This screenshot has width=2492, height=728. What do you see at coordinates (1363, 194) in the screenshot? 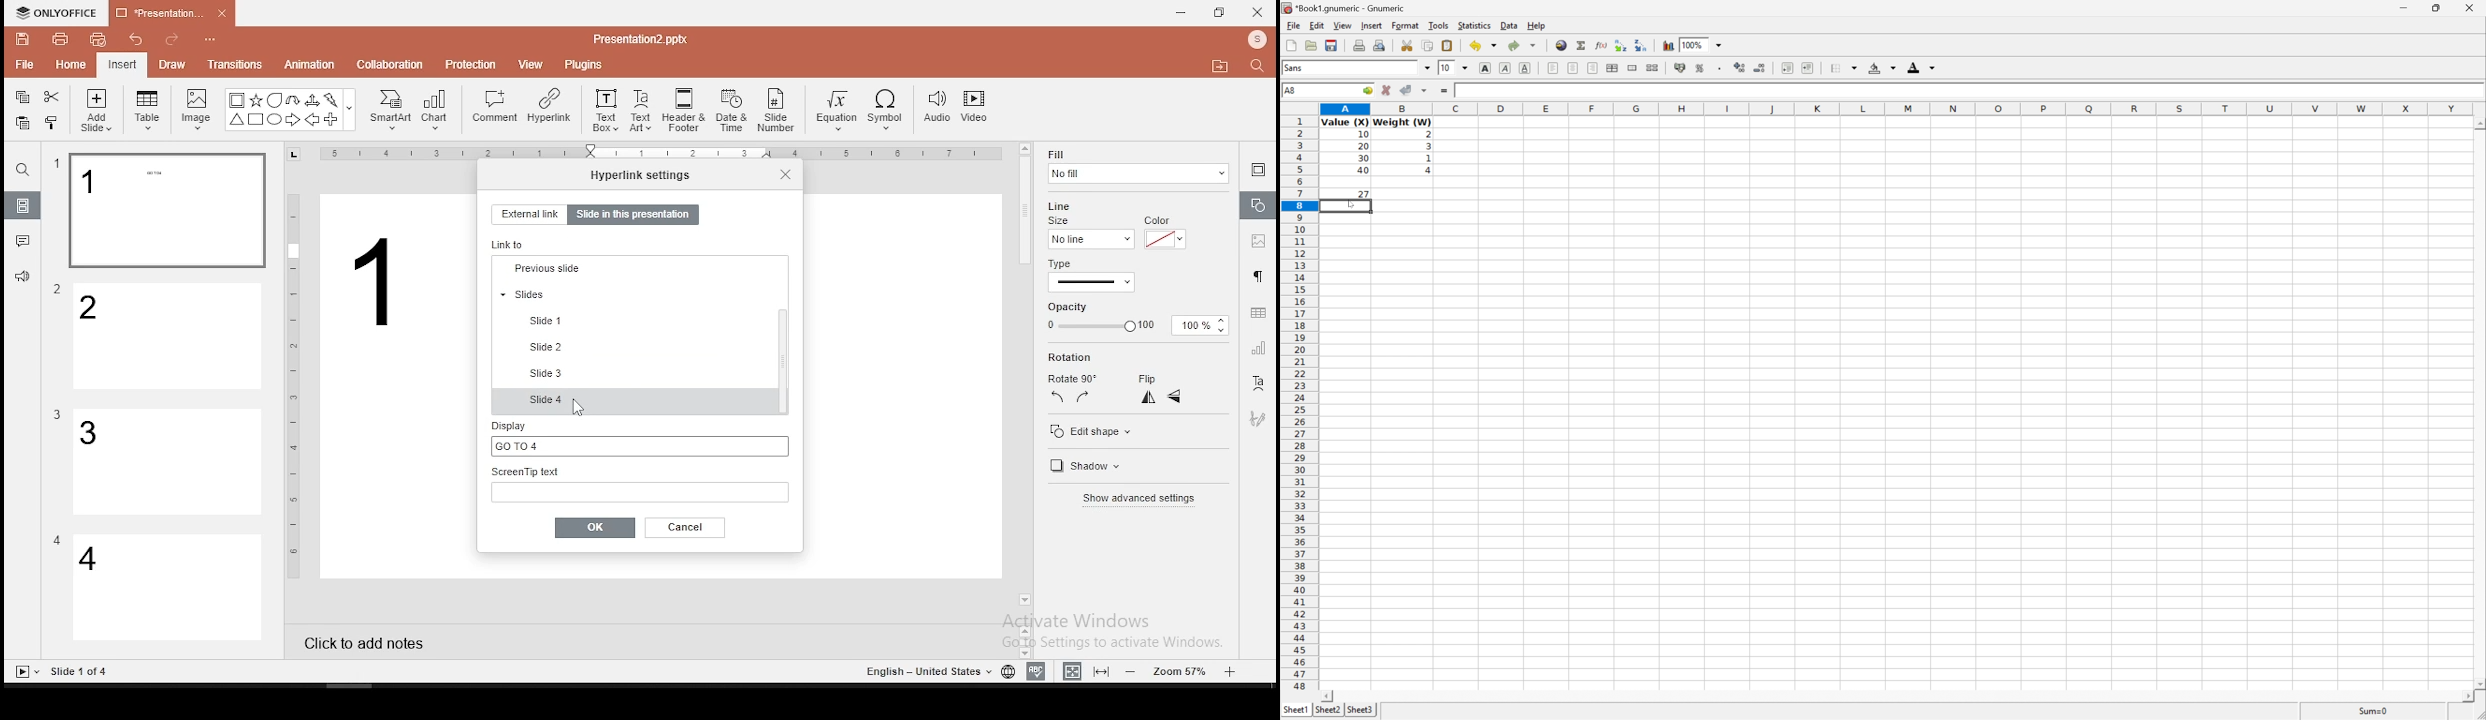
I see `27` at bounding box center [1363, 194].